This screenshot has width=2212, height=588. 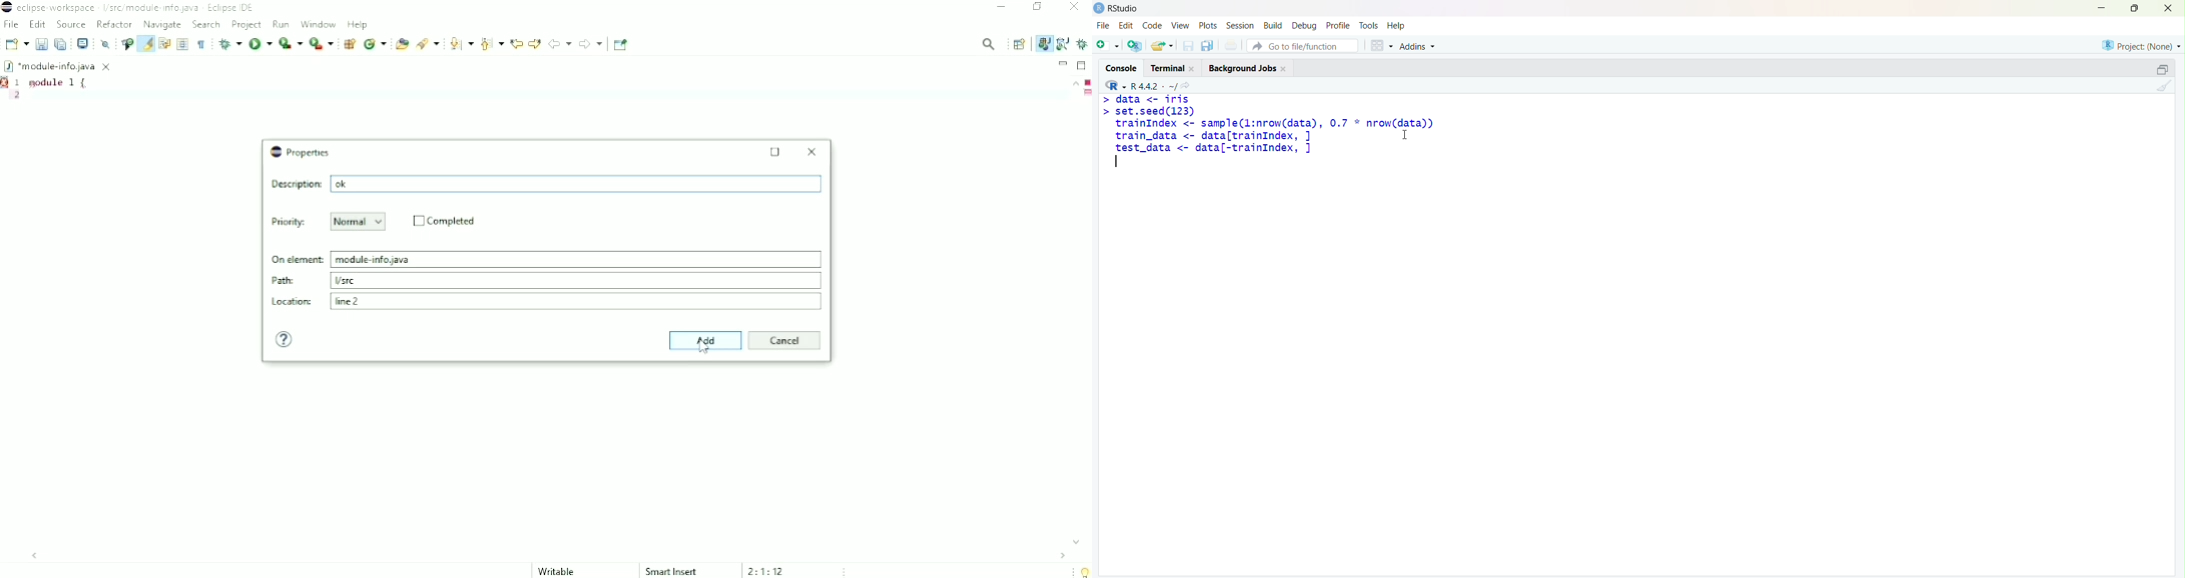 What do you see at coordinates (1151, 26) in the screenshot?
I see `Code` at bounding box center [1151, 26].